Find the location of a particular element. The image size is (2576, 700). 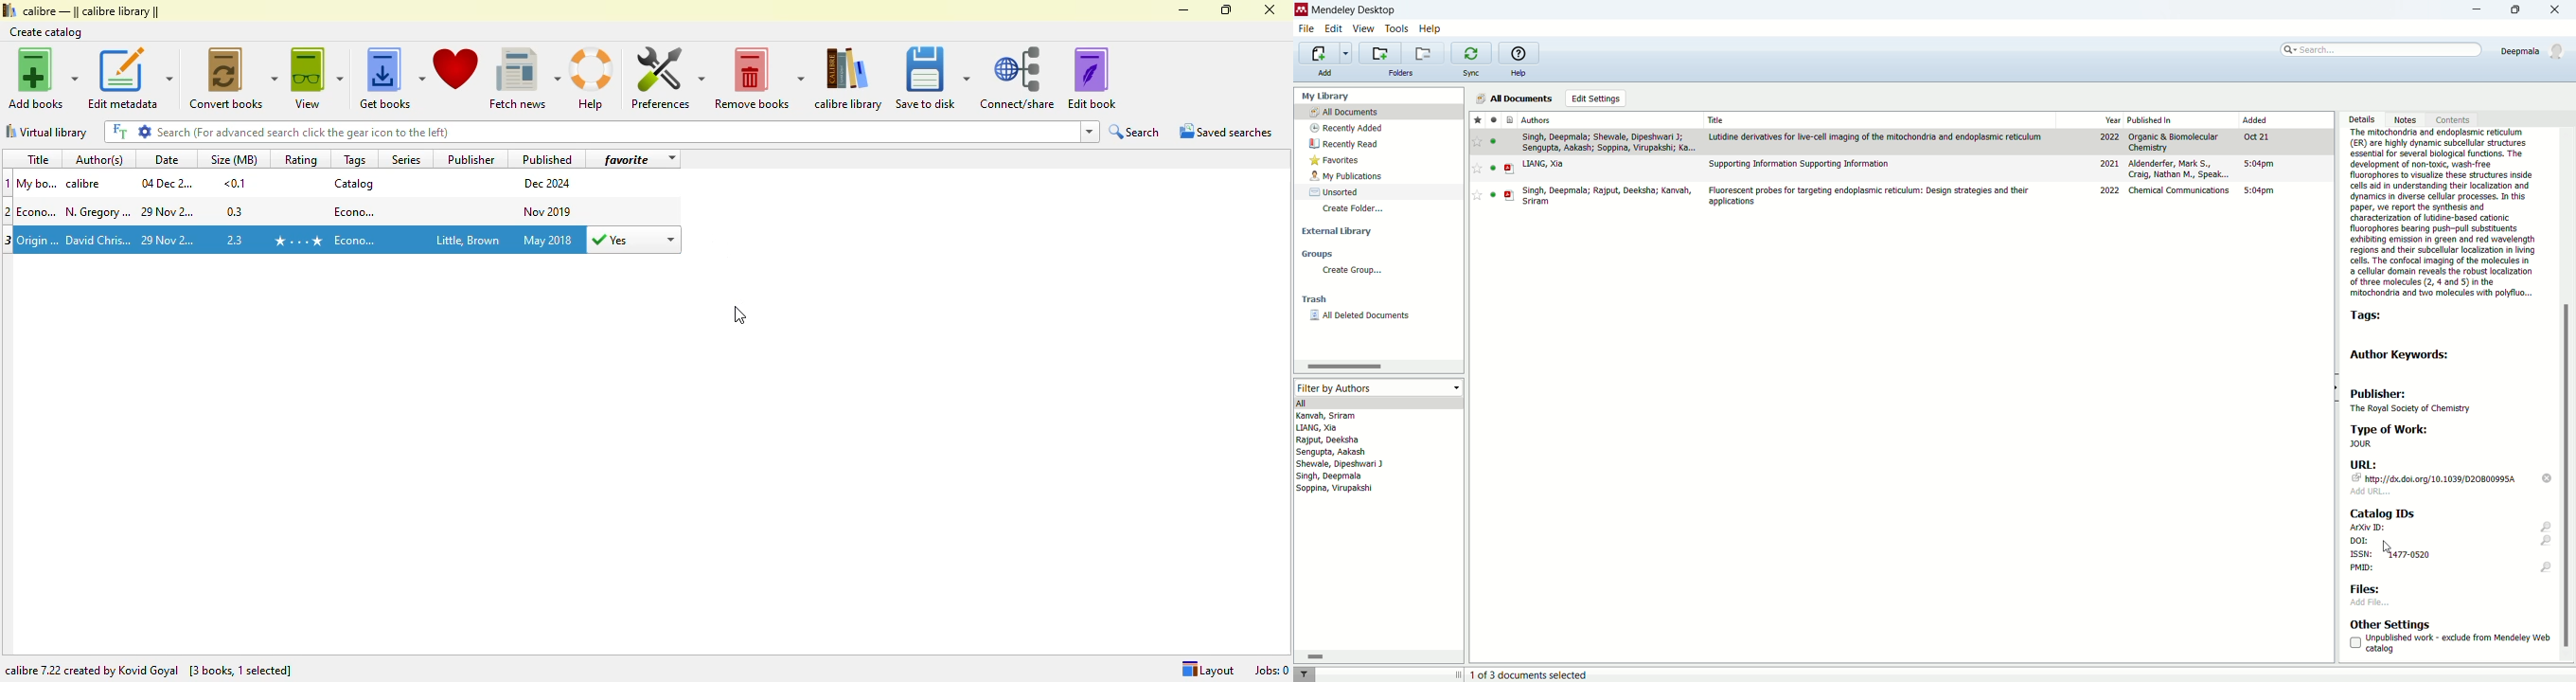

my library is located at coordinates (1324, 96).